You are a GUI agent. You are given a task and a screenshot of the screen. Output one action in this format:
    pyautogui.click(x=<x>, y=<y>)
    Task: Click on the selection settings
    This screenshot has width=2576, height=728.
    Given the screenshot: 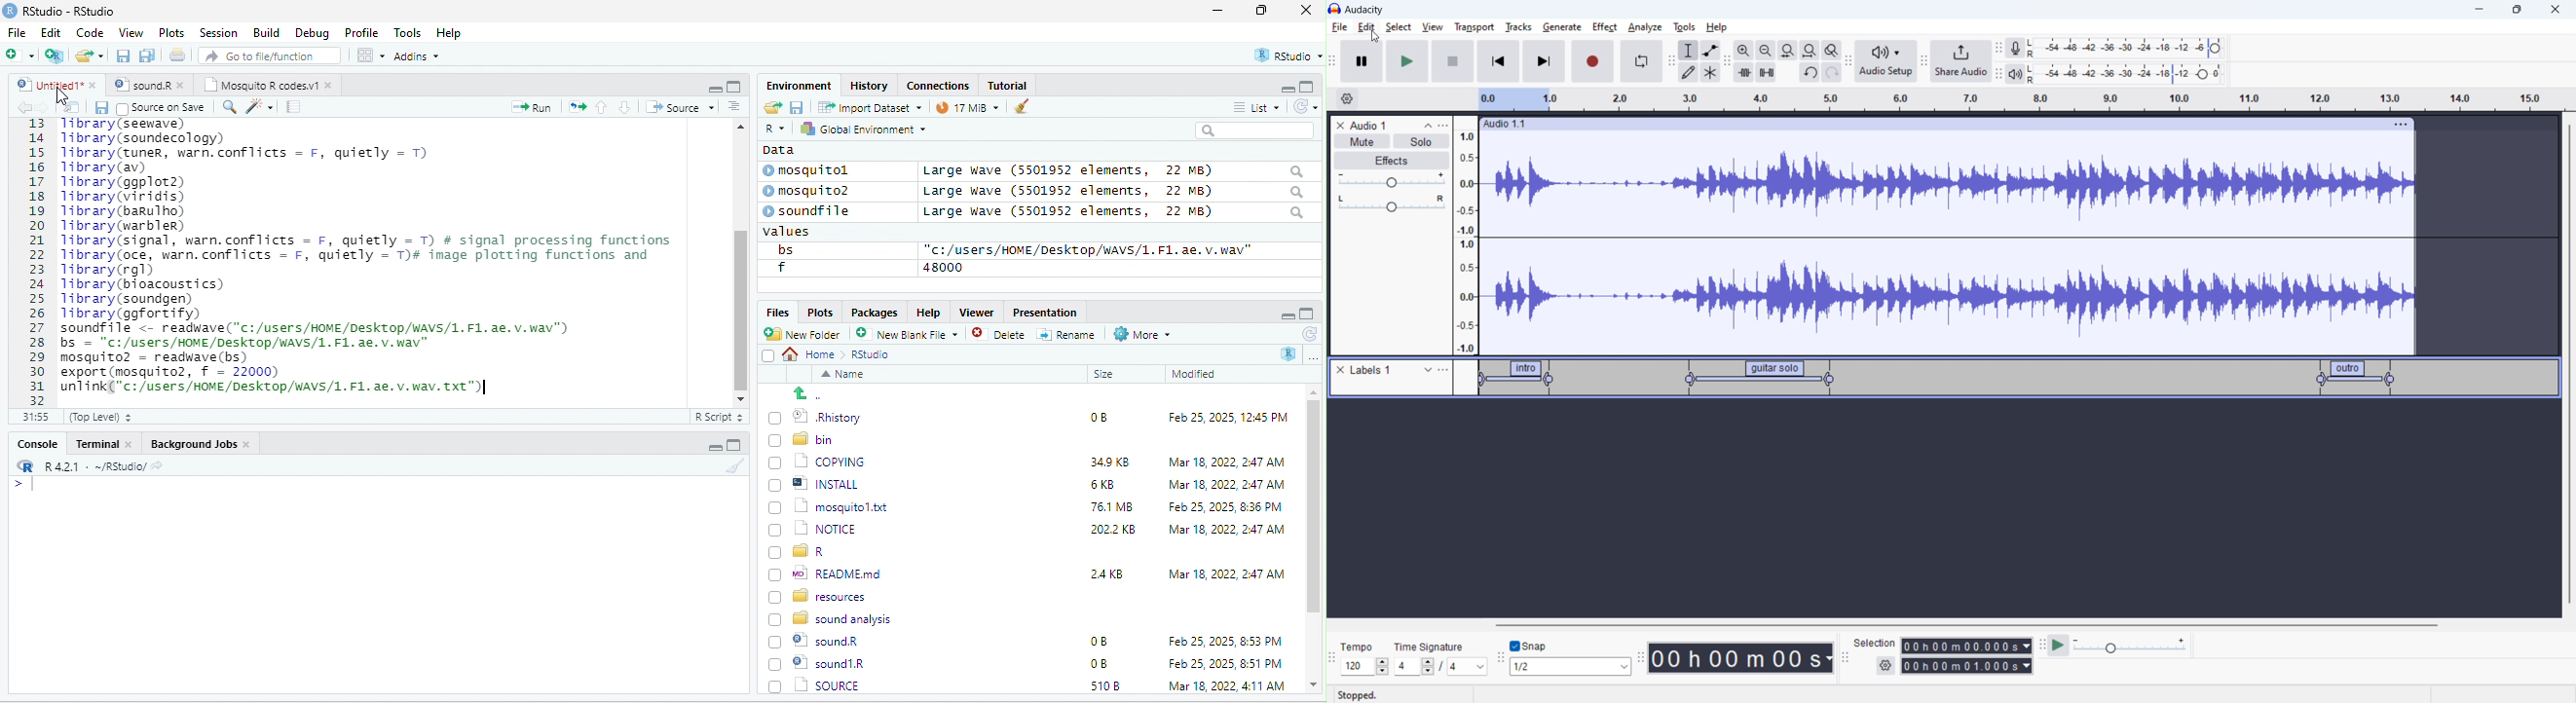 What is the action you would take?
    pyautogui.click(x=1886, y=666)
    